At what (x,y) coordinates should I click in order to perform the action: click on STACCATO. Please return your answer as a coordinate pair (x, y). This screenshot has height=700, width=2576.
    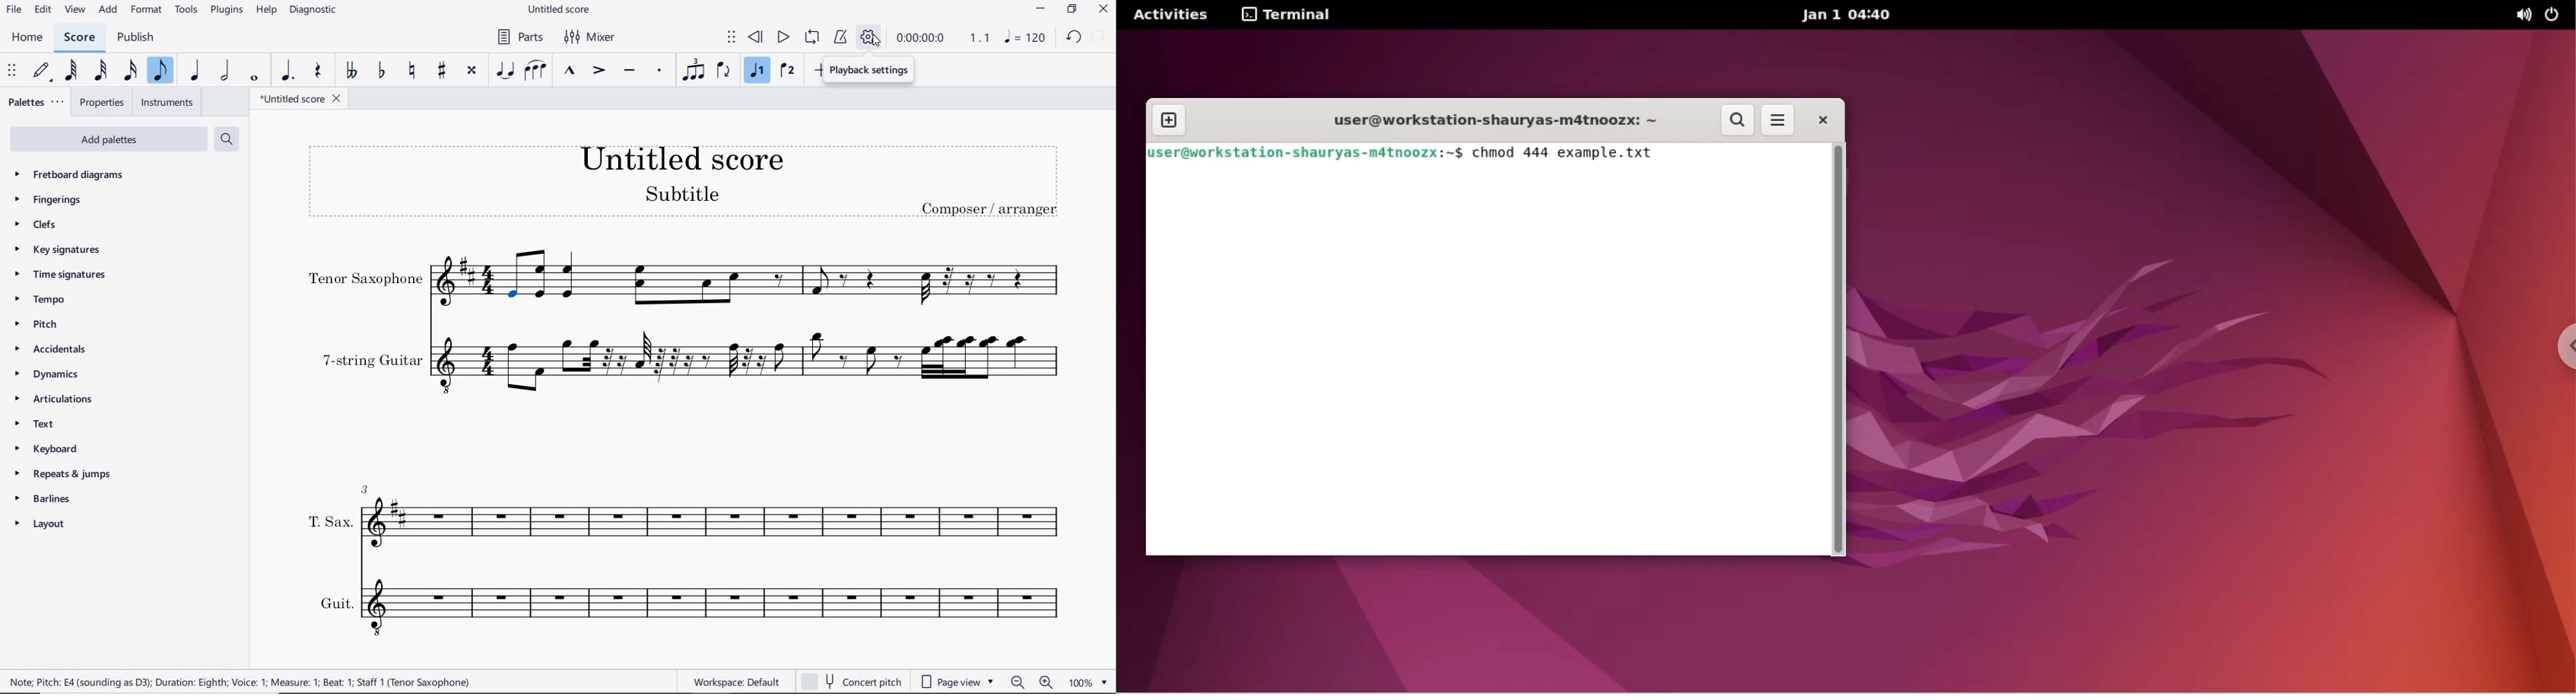
    Looking at the image, I should click on (659, 70).